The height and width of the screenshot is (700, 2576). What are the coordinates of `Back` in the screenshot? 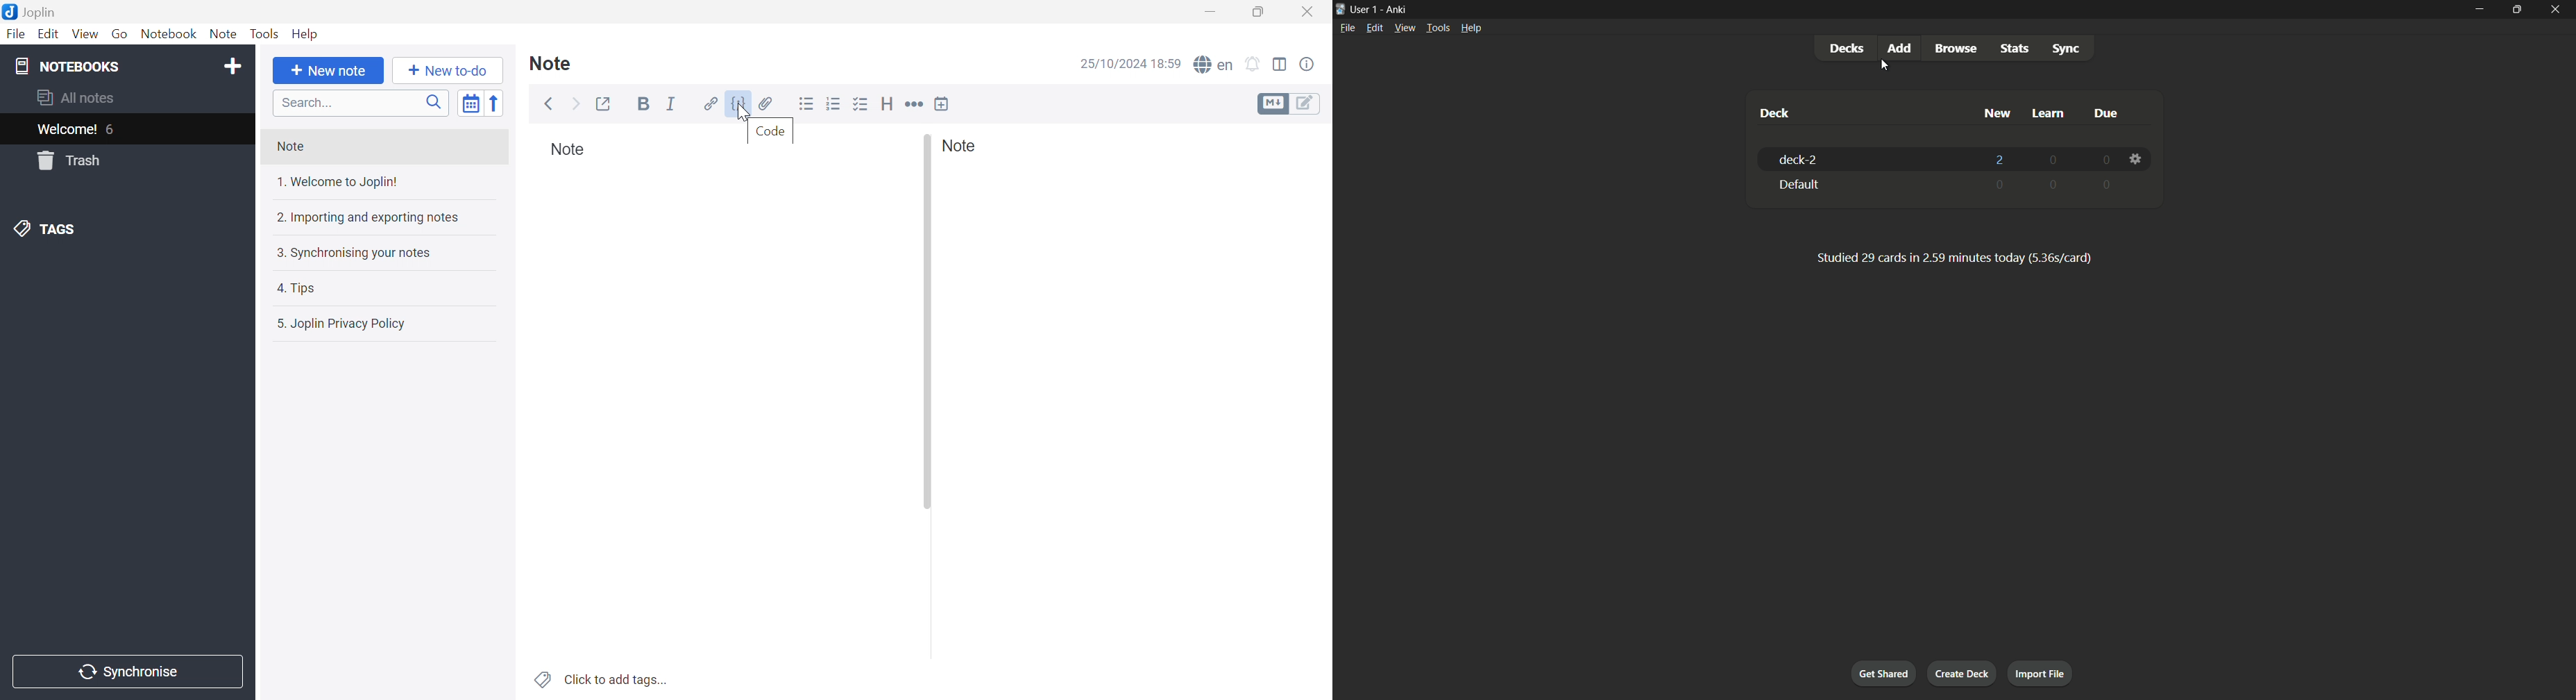 It's located at (548, 105).